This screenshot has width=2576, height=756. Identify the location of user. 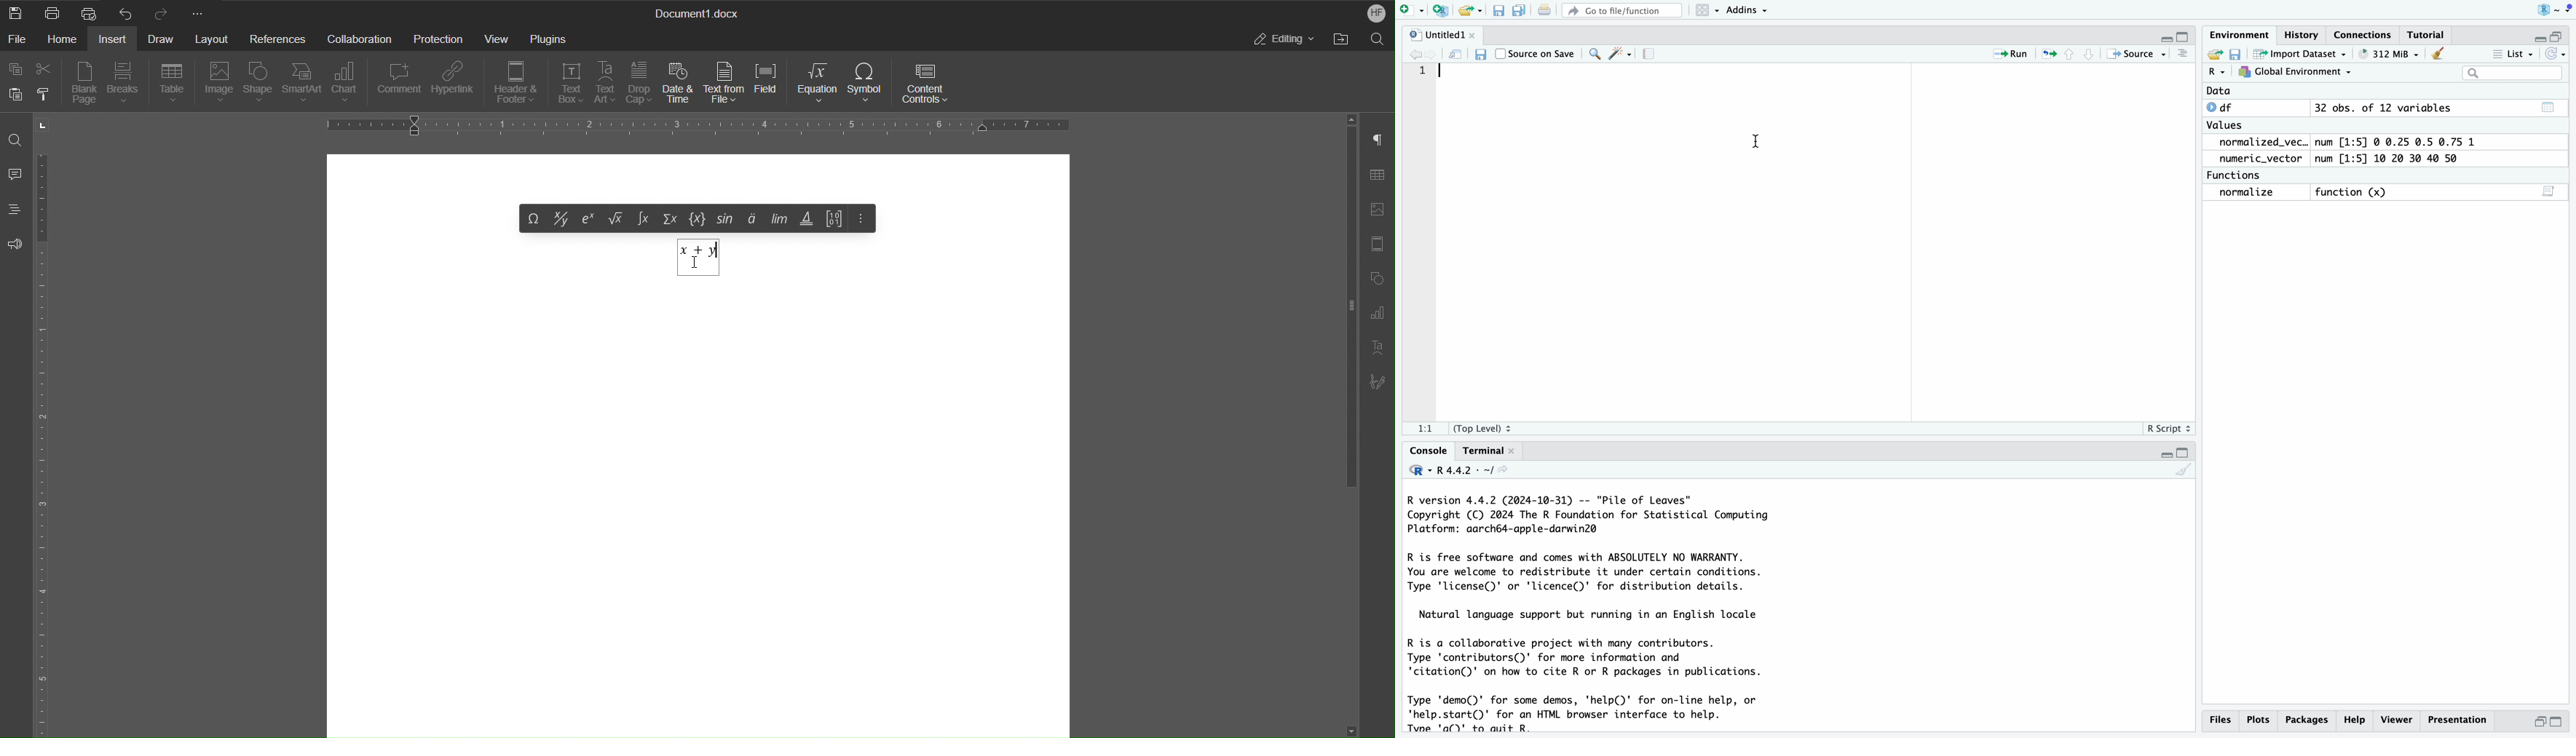
(2544, 9).